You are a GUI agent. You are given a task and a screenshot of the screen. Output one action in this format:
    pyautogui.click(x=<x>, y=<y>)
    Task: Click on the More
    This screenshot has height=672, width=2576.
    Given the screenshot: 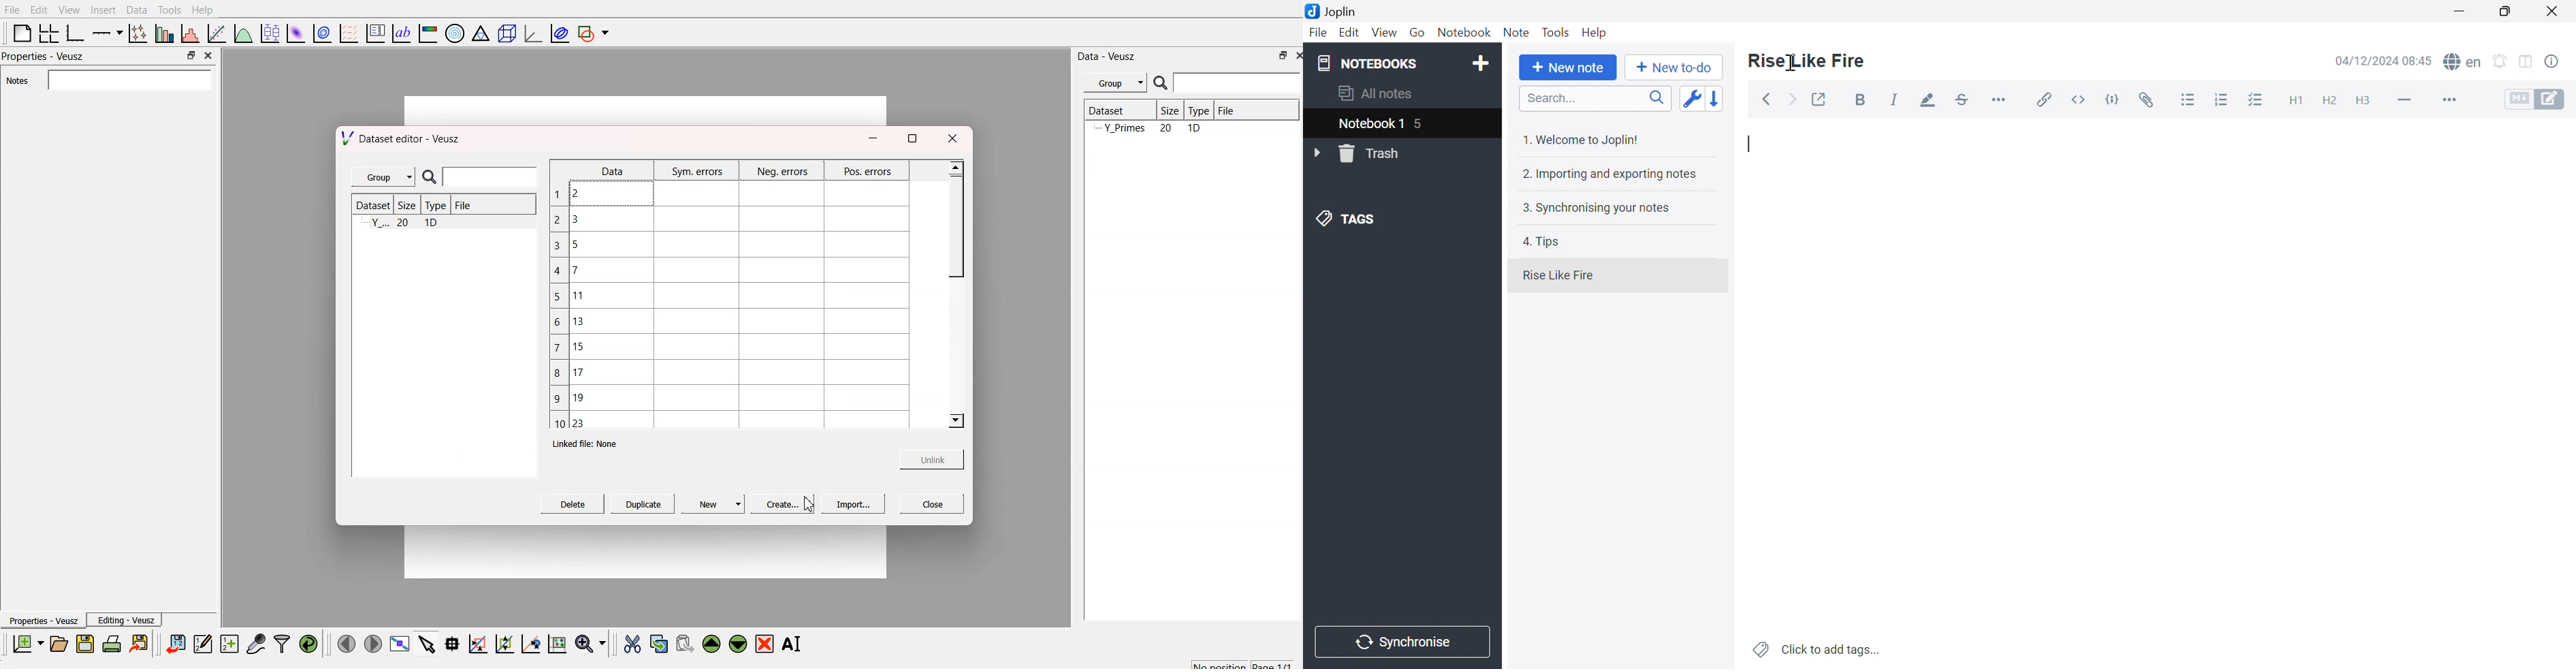 What is the action you would take?
    pyautogui.click(x=2448, y=101)
    